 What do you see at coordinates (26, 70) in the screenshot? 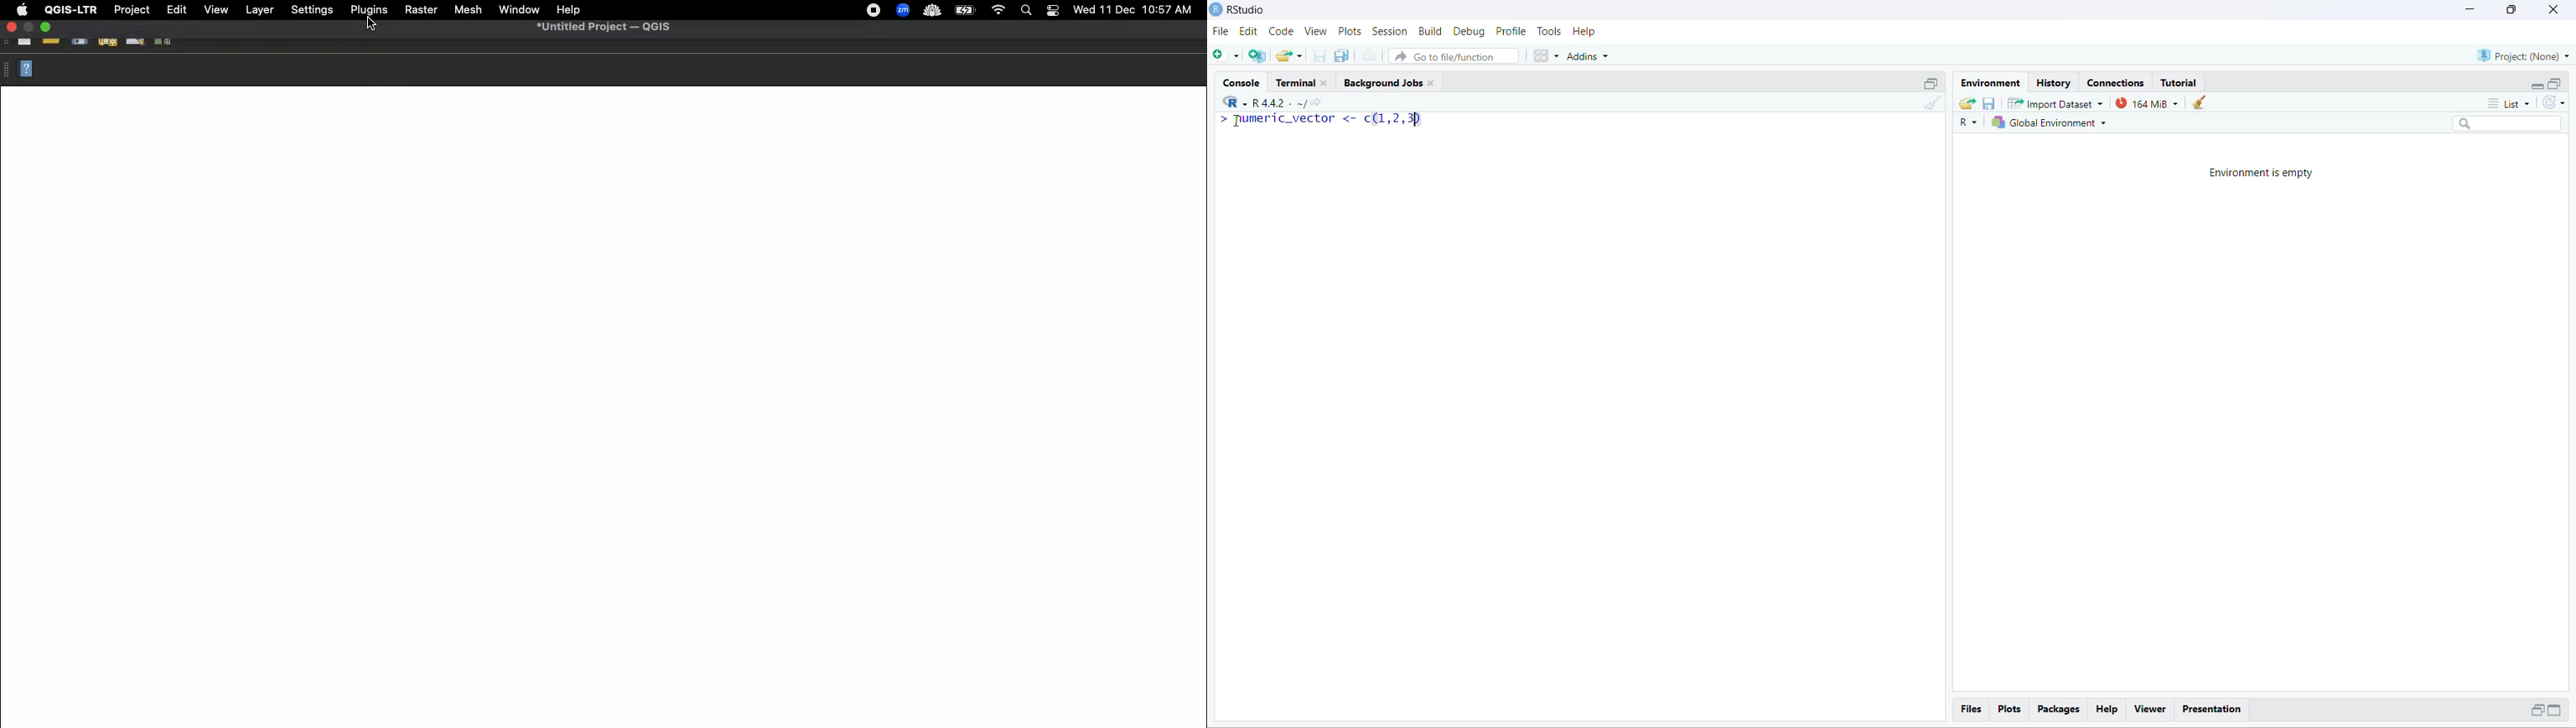
I see `Help` at bounding box center [26, 70].